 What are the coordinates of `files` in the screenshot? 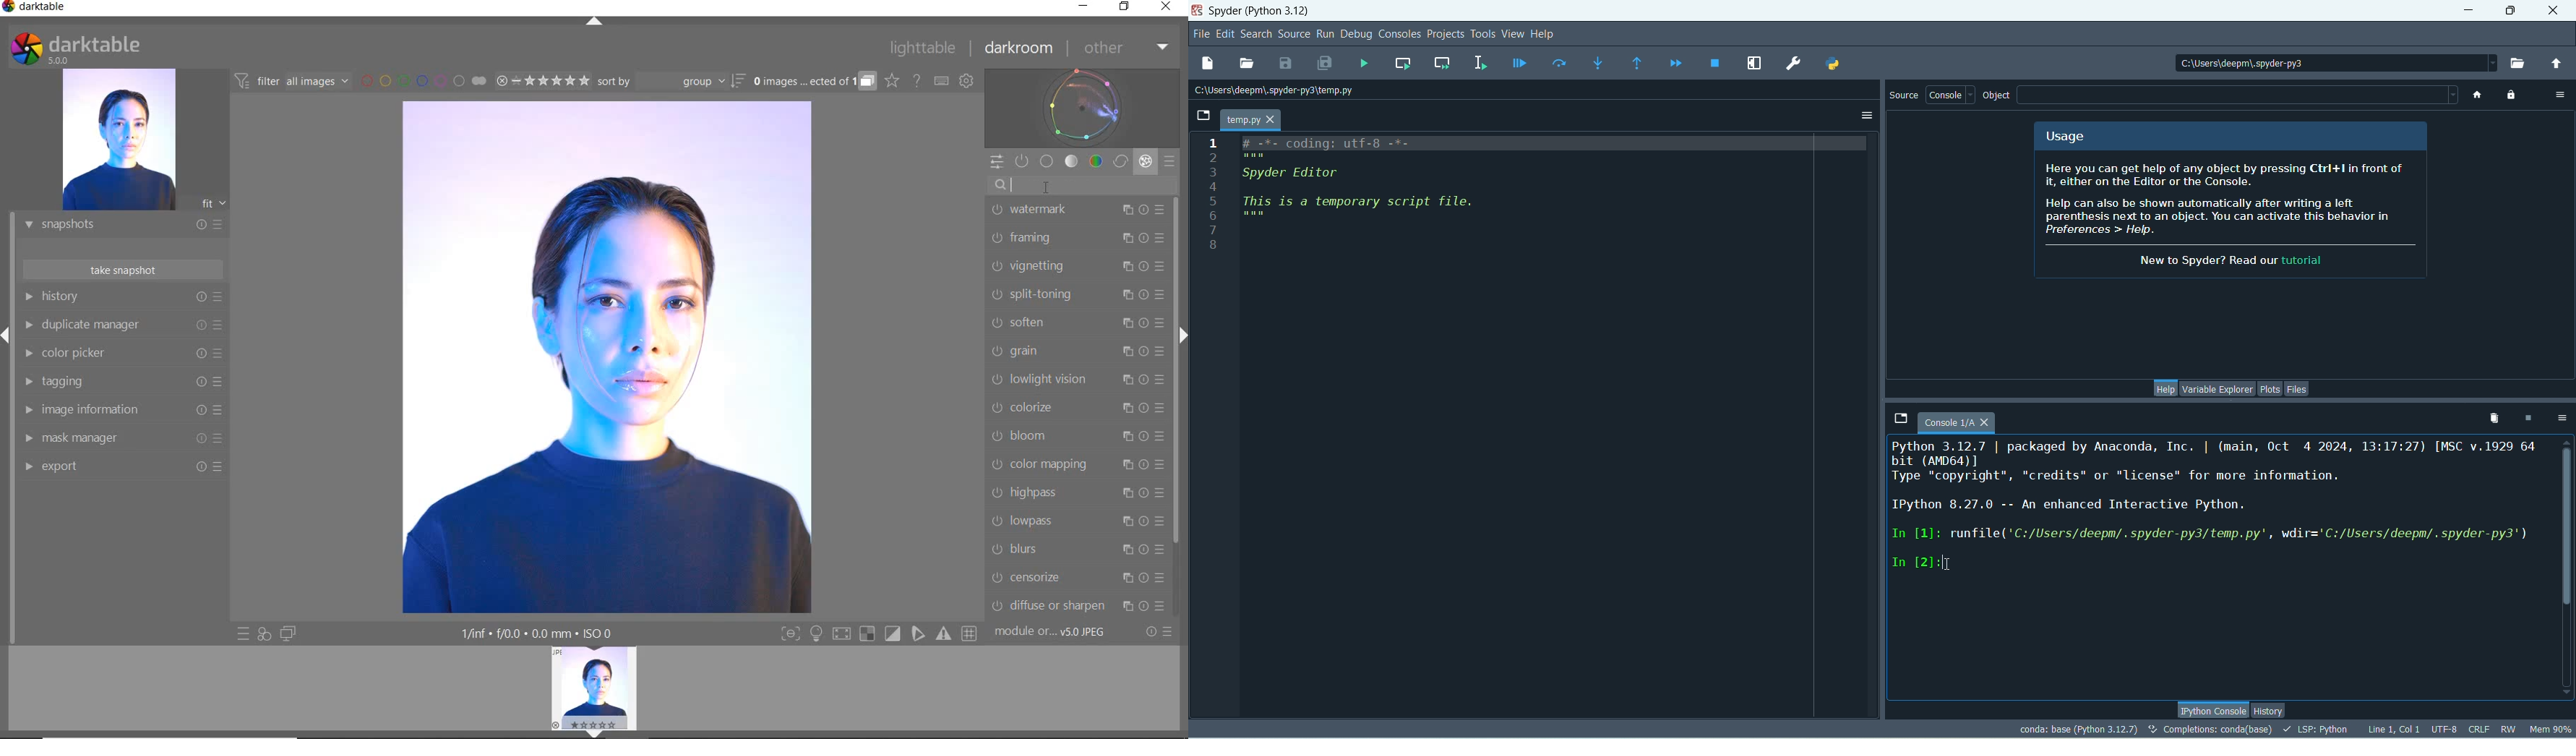 It's located at (2298, 388).